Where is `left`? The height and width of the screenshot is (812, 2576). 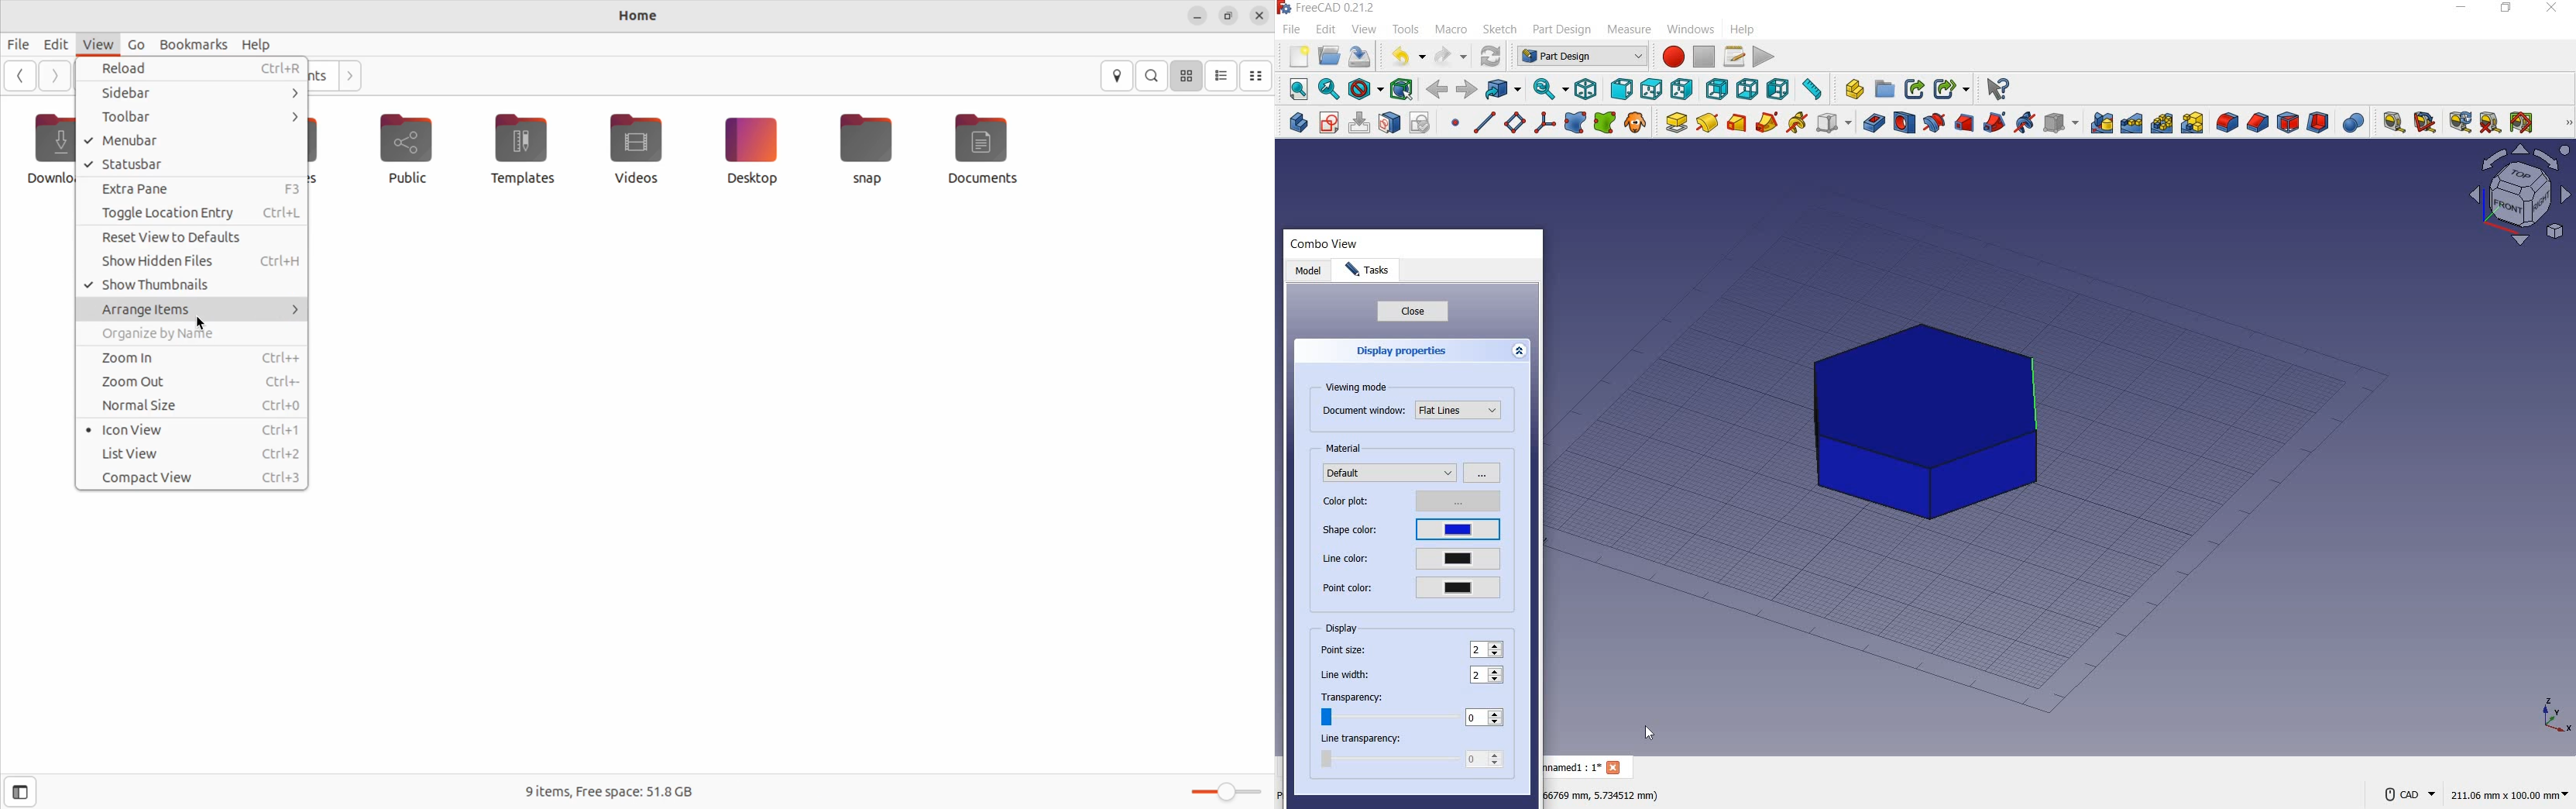
left is located at coordinates (1780, 89).